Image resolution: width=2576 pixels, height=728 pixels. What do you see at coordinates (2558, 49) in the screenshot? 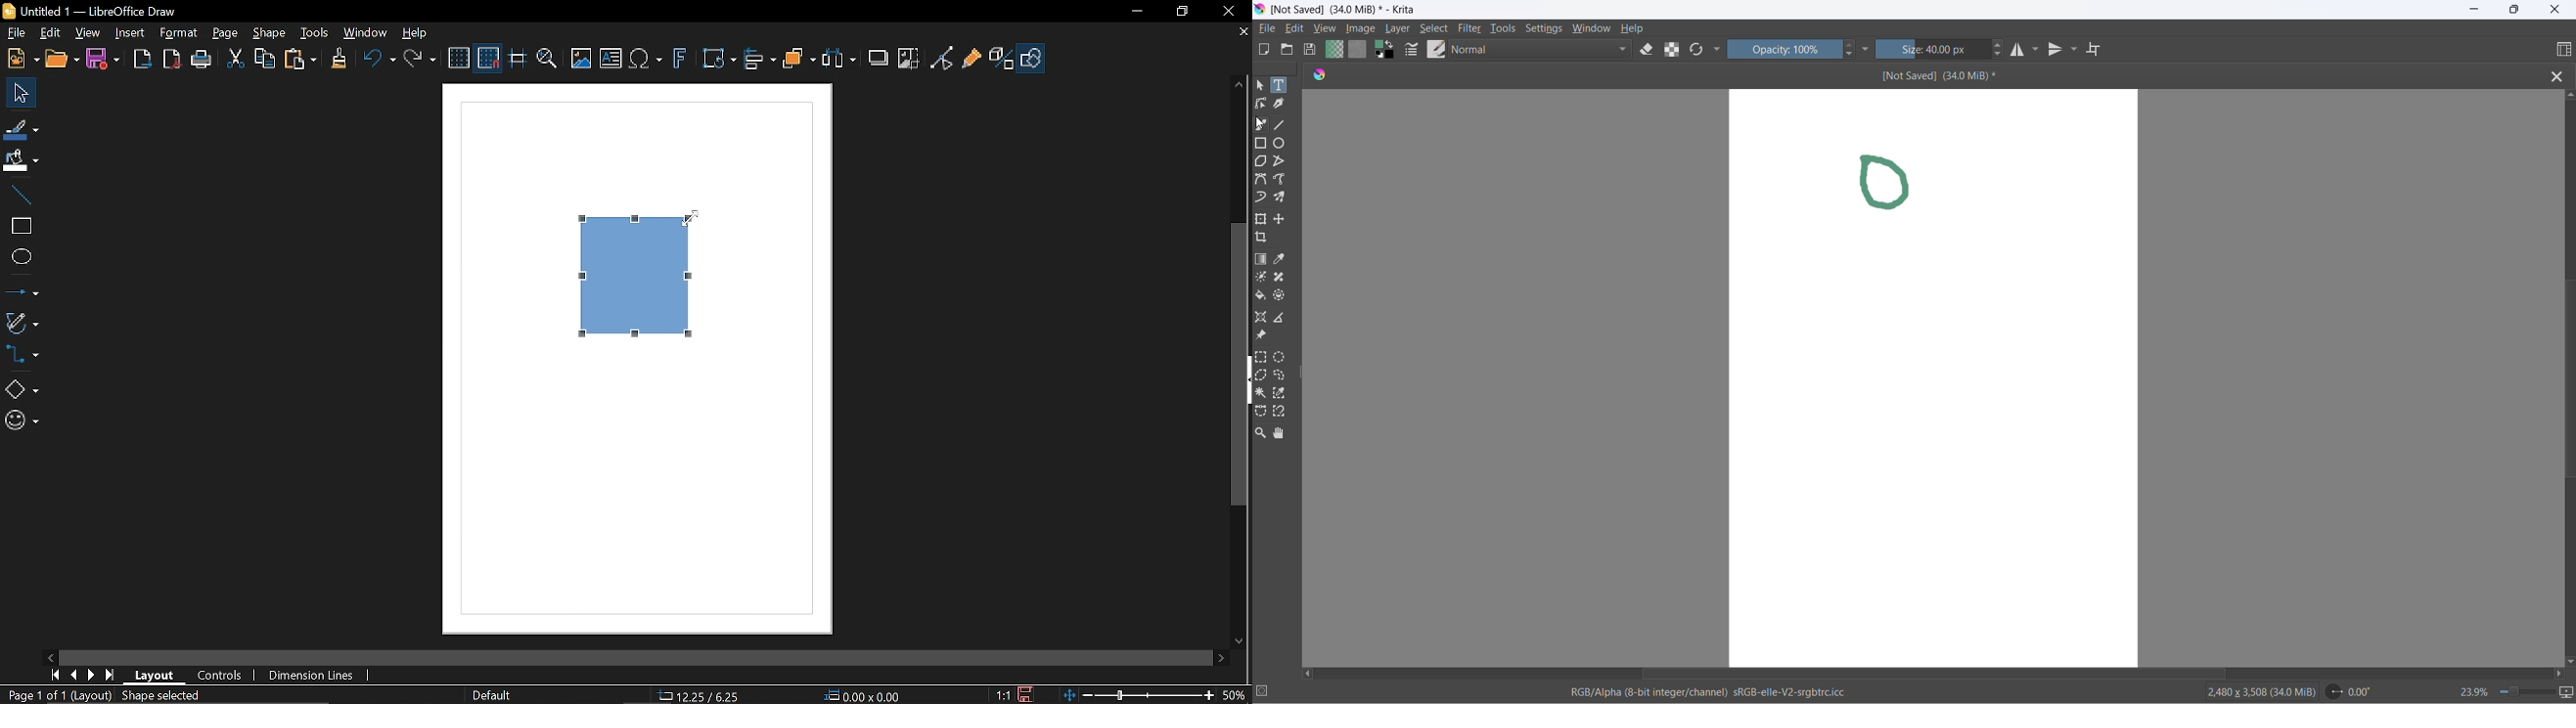
I see `choose workspace` at bounding box center [2558, 49].